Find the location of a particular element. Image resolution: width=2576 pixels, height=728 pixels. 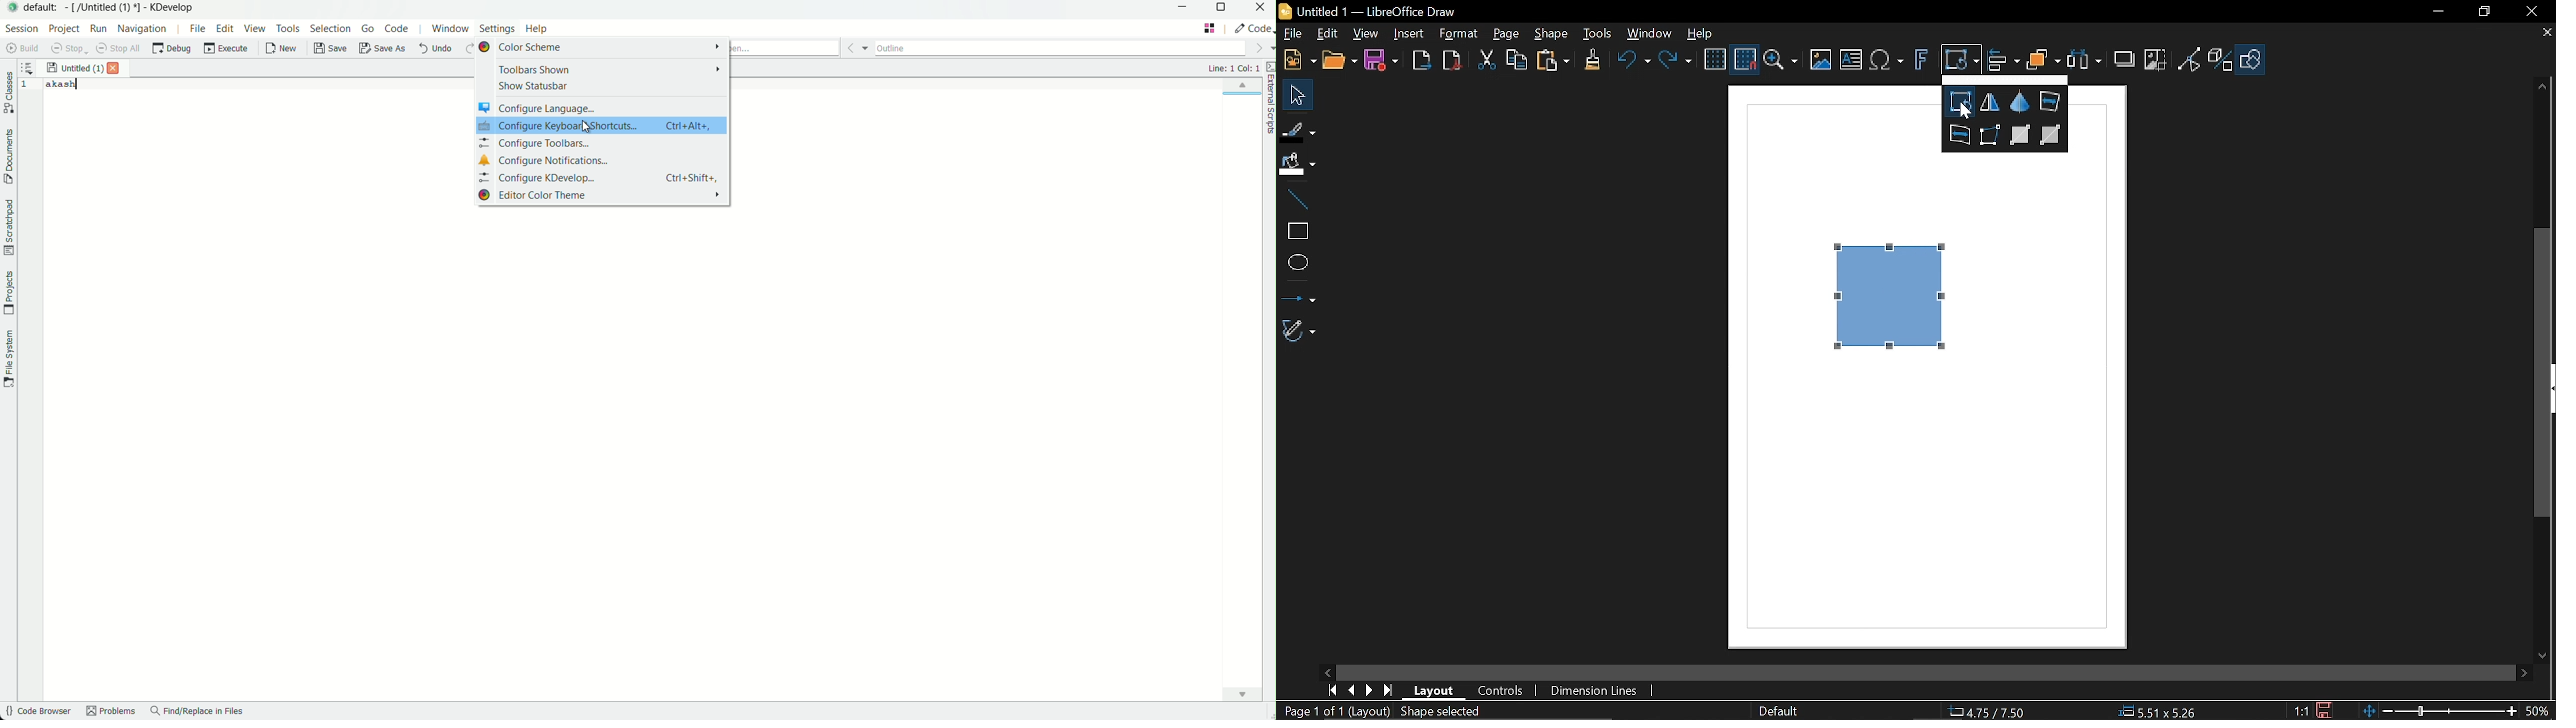

New is located at coordinates (1298, 59).